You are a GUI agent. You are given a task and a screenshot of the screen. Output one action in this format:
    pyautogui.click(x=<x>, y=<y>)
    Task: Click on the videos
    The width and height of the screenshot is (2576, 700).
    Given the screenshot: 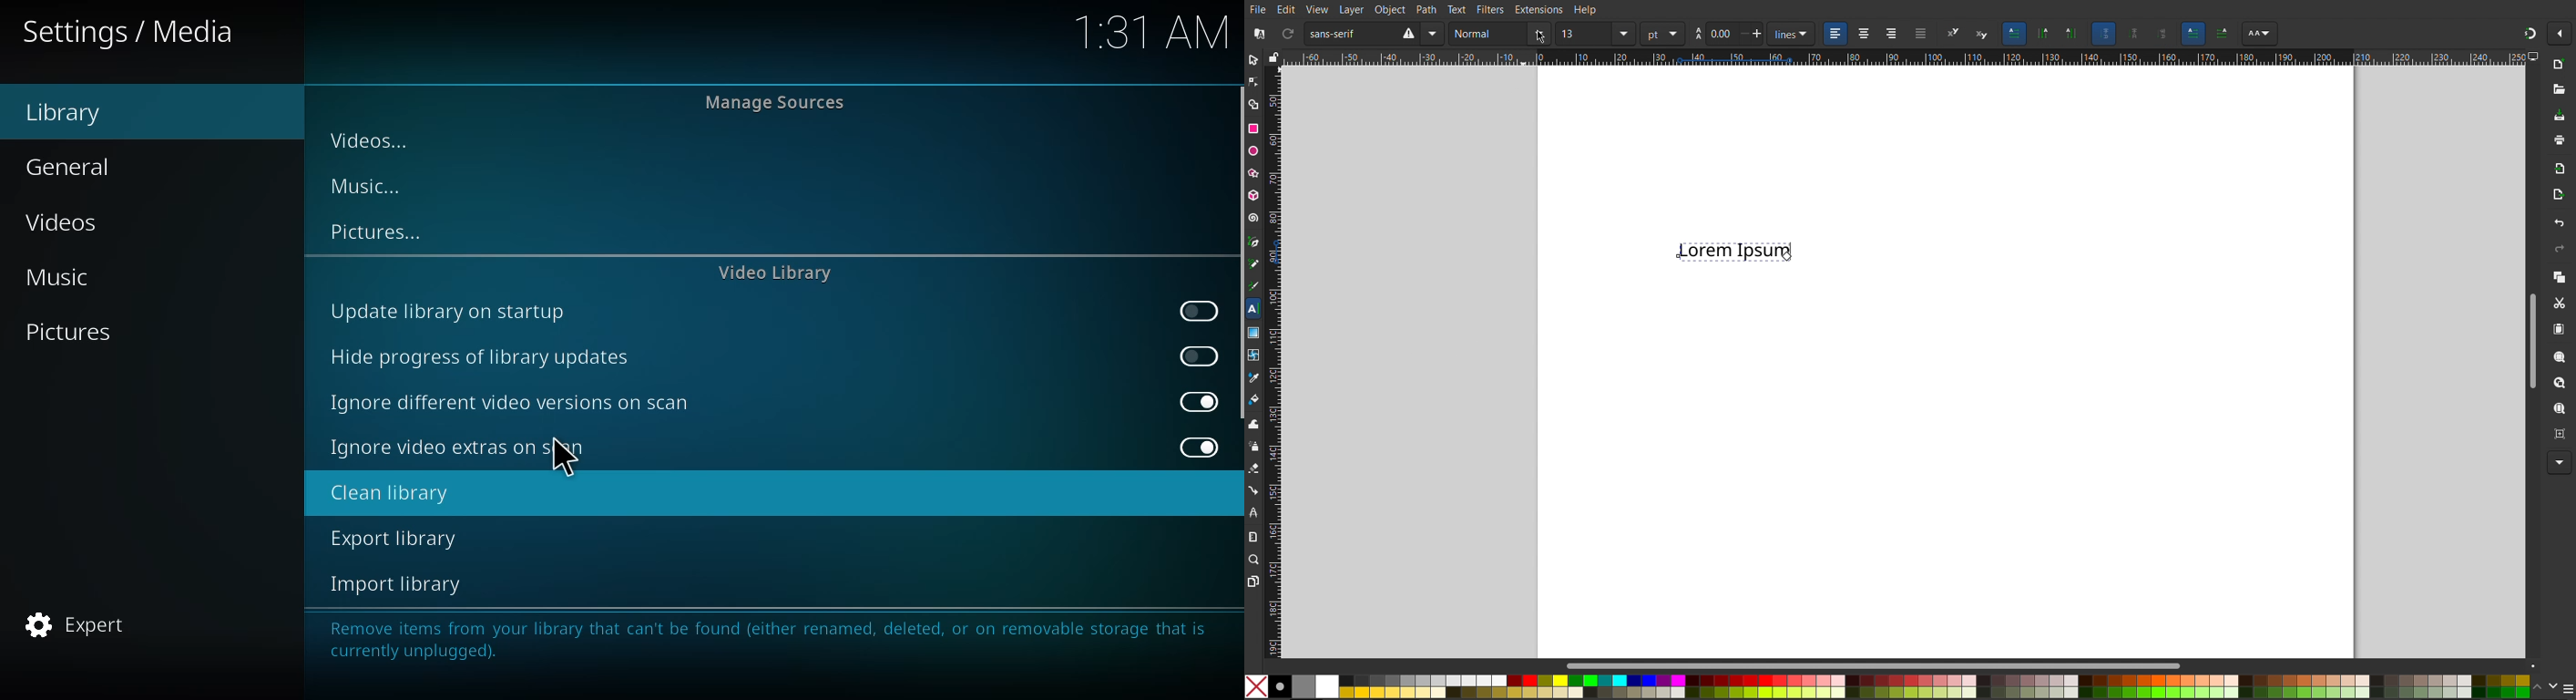 What is the action you would take?
    pyautogui.click(x=373, y=140)
    